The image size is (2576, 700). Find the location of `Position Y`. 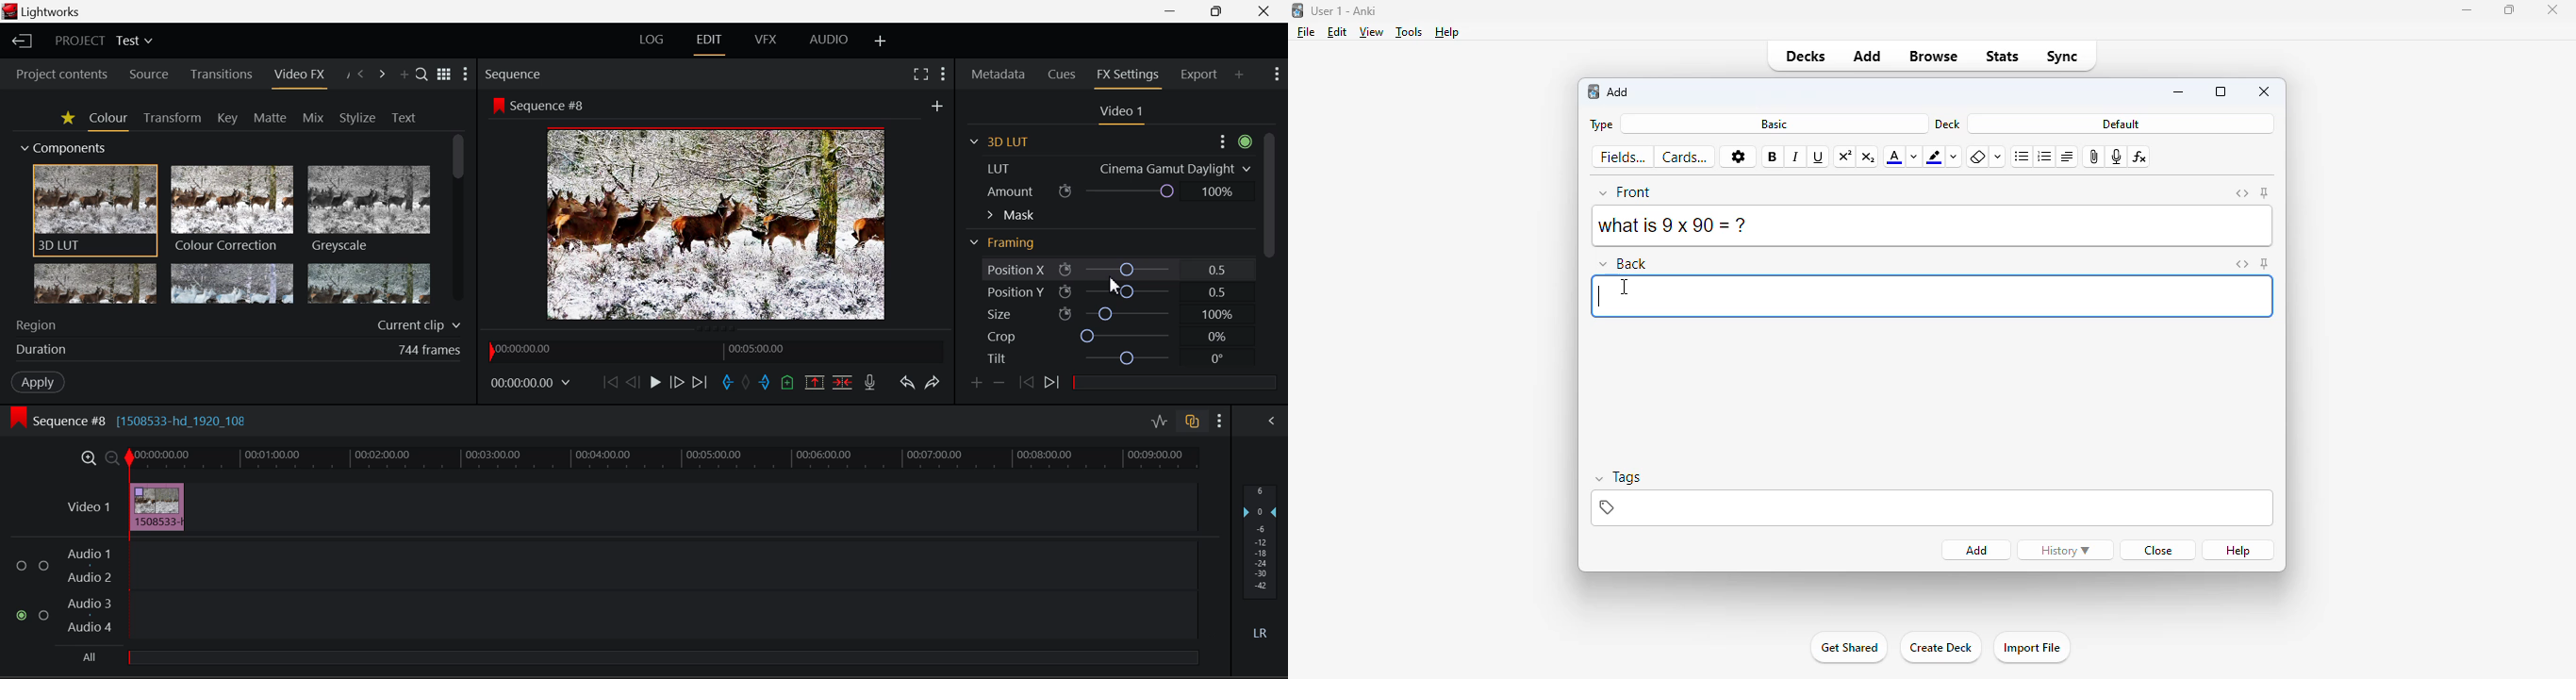

Position Y is located at coordinates (1110, 293).